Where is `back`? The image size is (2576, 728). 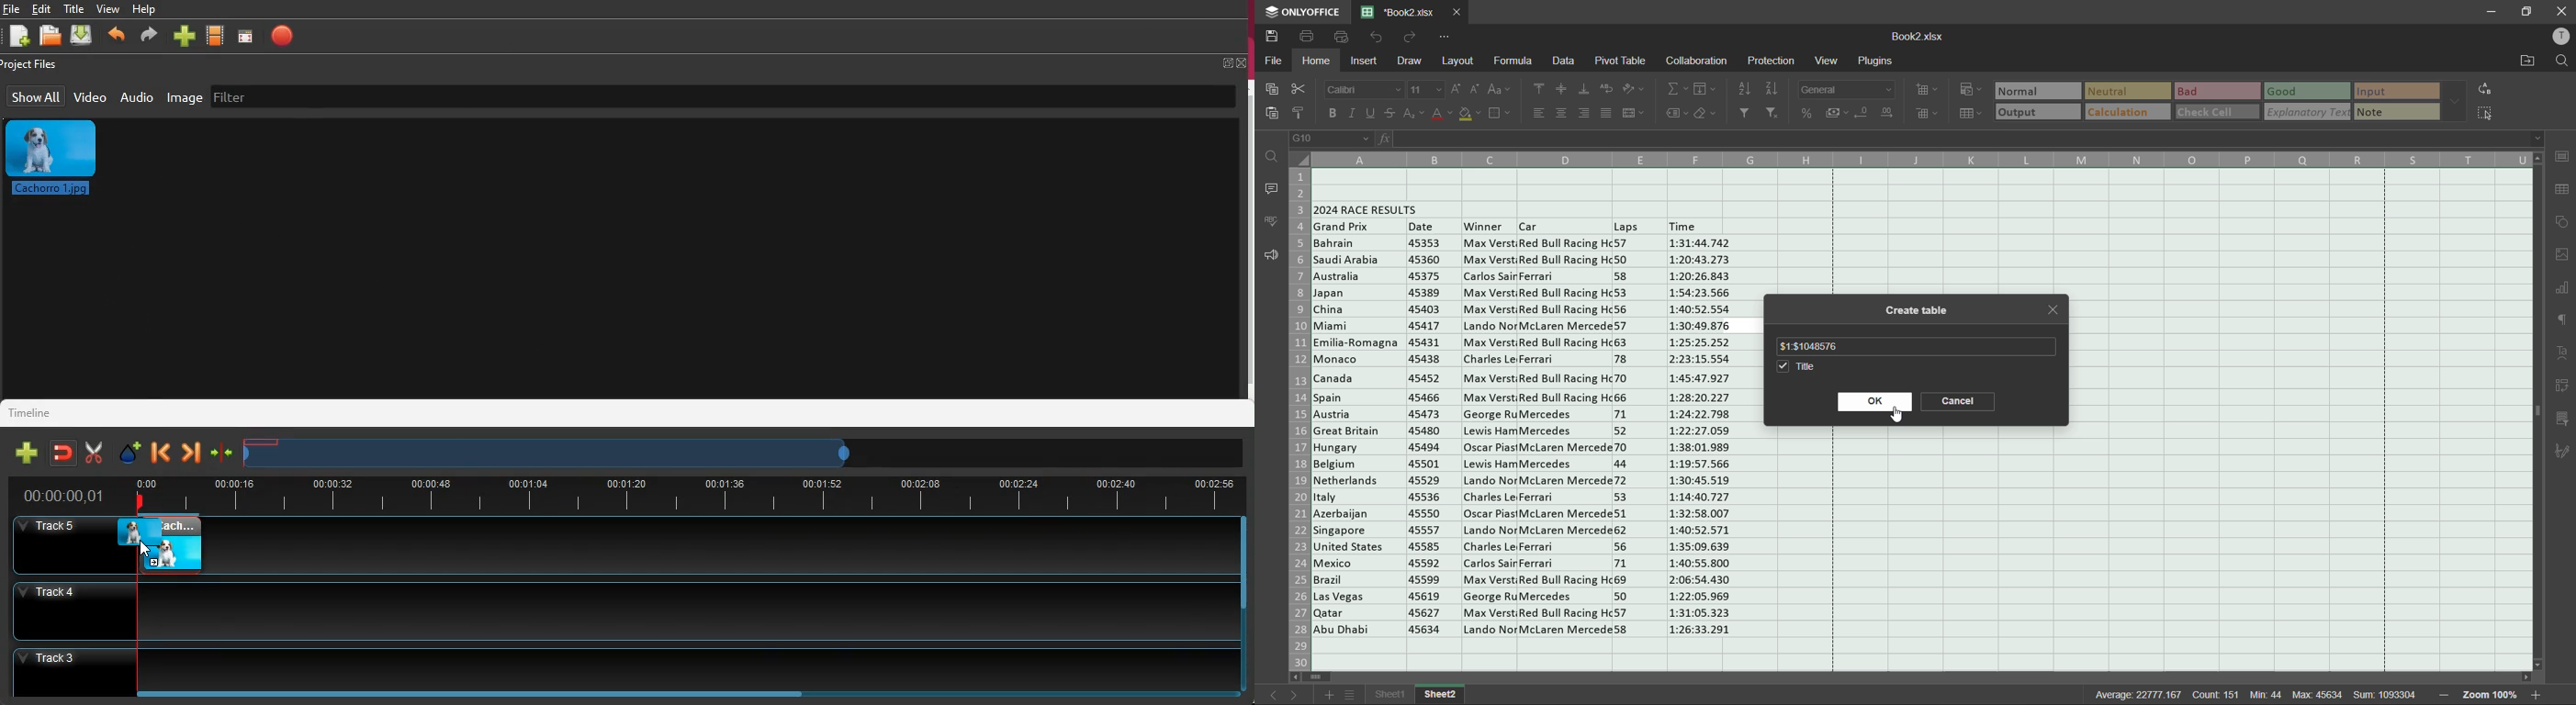
back is located at coordinates (118, 35).